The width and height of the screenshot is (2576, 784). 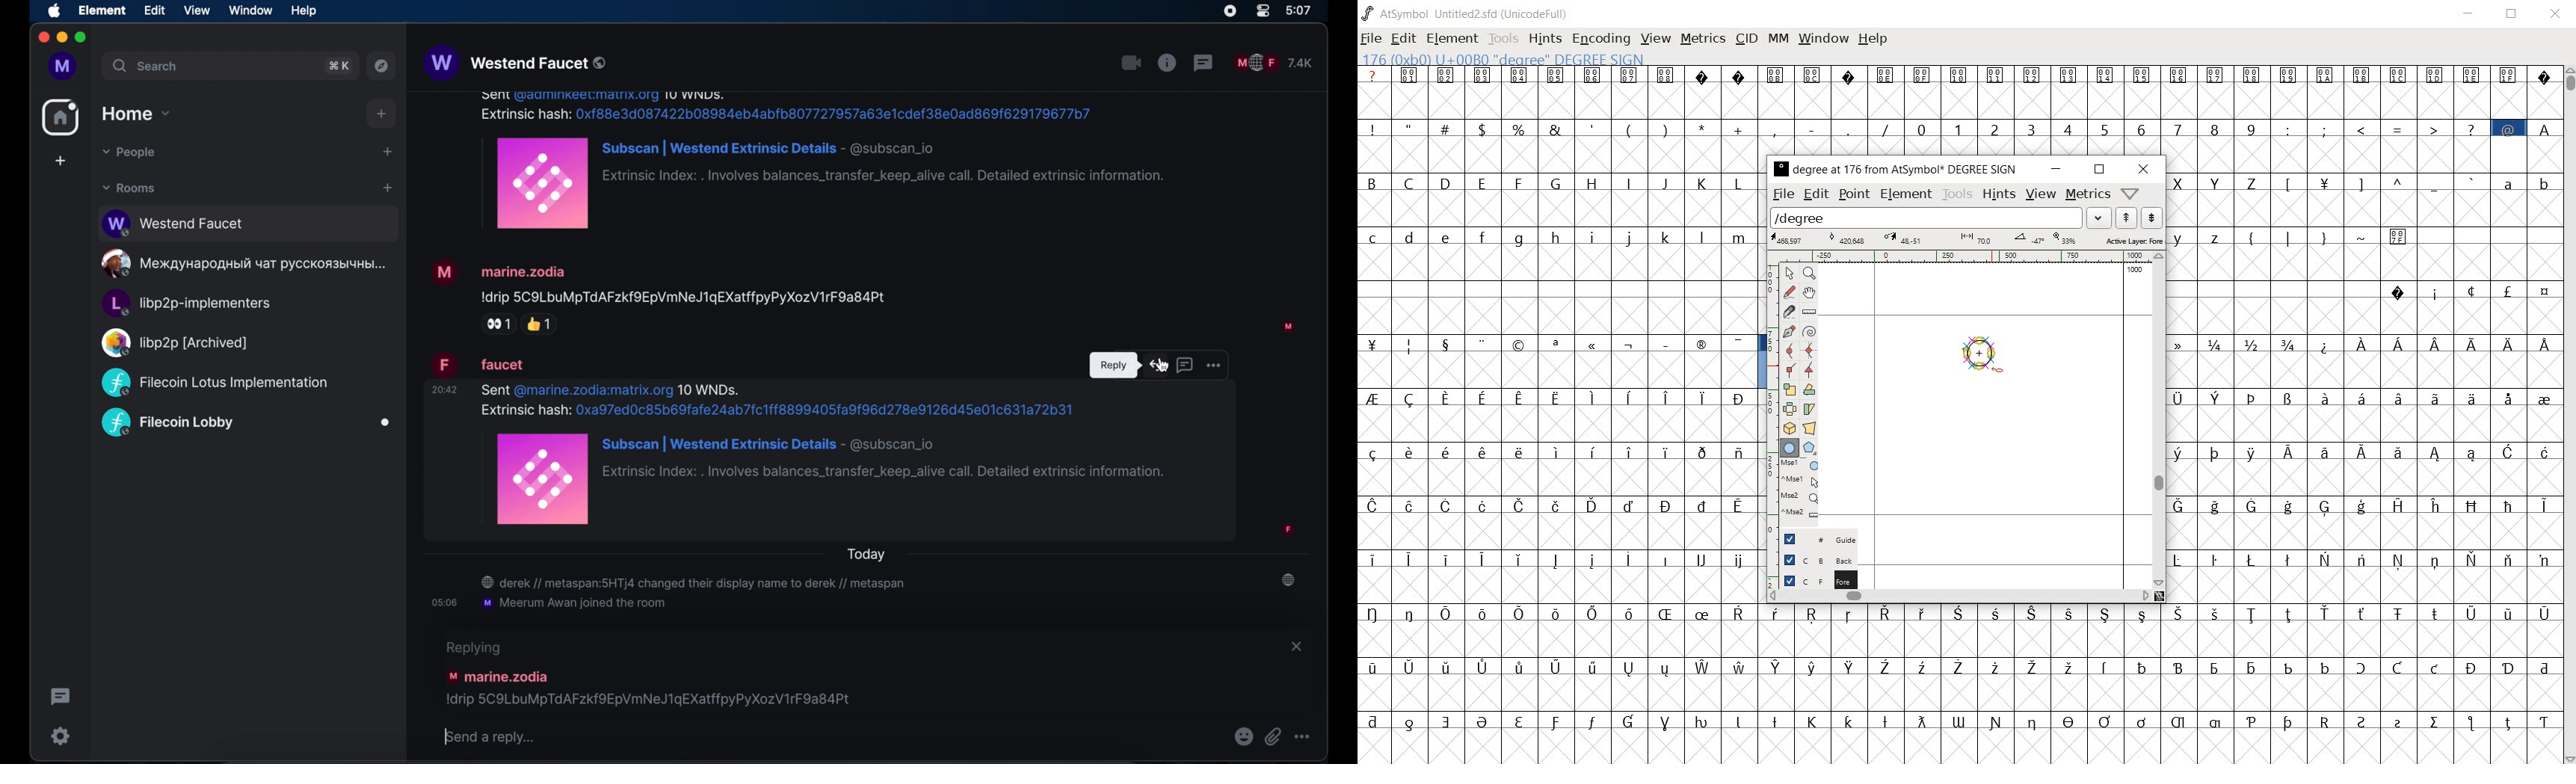 I want to click on message, so click(x=866, y=471).